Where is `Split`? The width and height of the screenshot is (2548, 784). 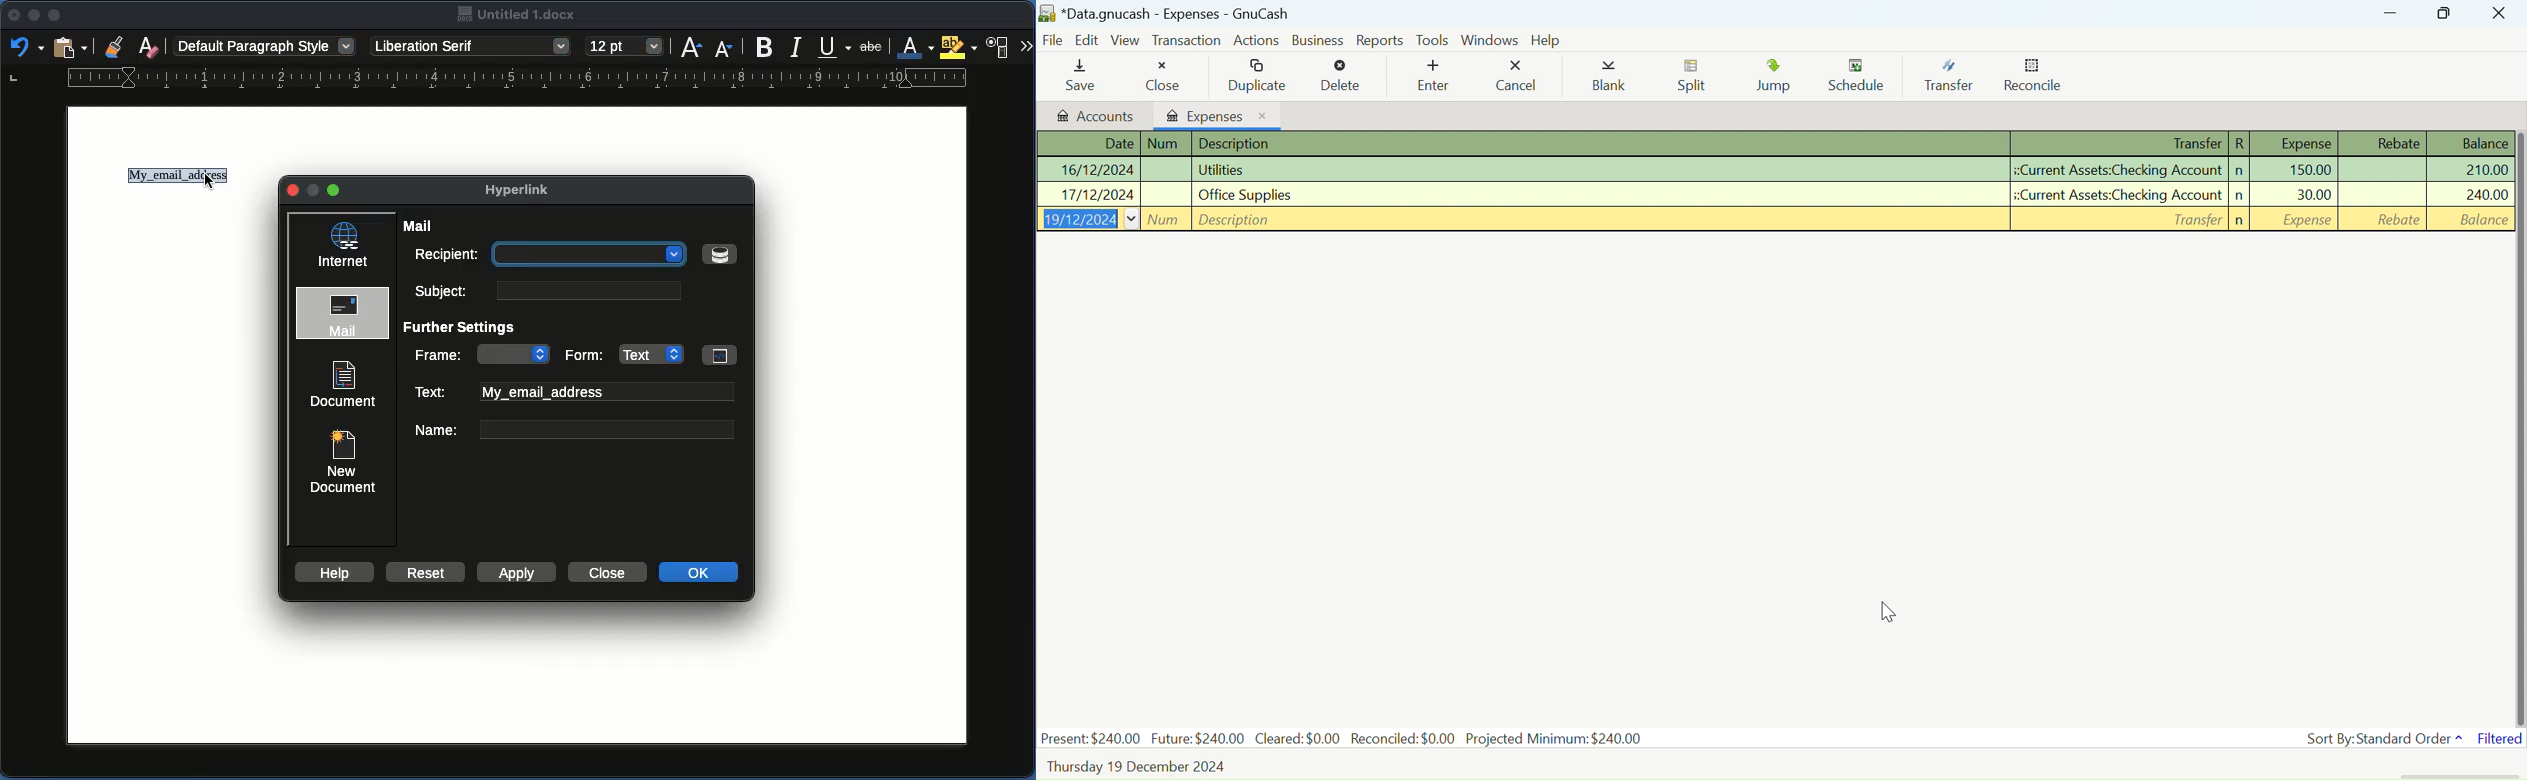
Split is located at coordinates (1696, 78).